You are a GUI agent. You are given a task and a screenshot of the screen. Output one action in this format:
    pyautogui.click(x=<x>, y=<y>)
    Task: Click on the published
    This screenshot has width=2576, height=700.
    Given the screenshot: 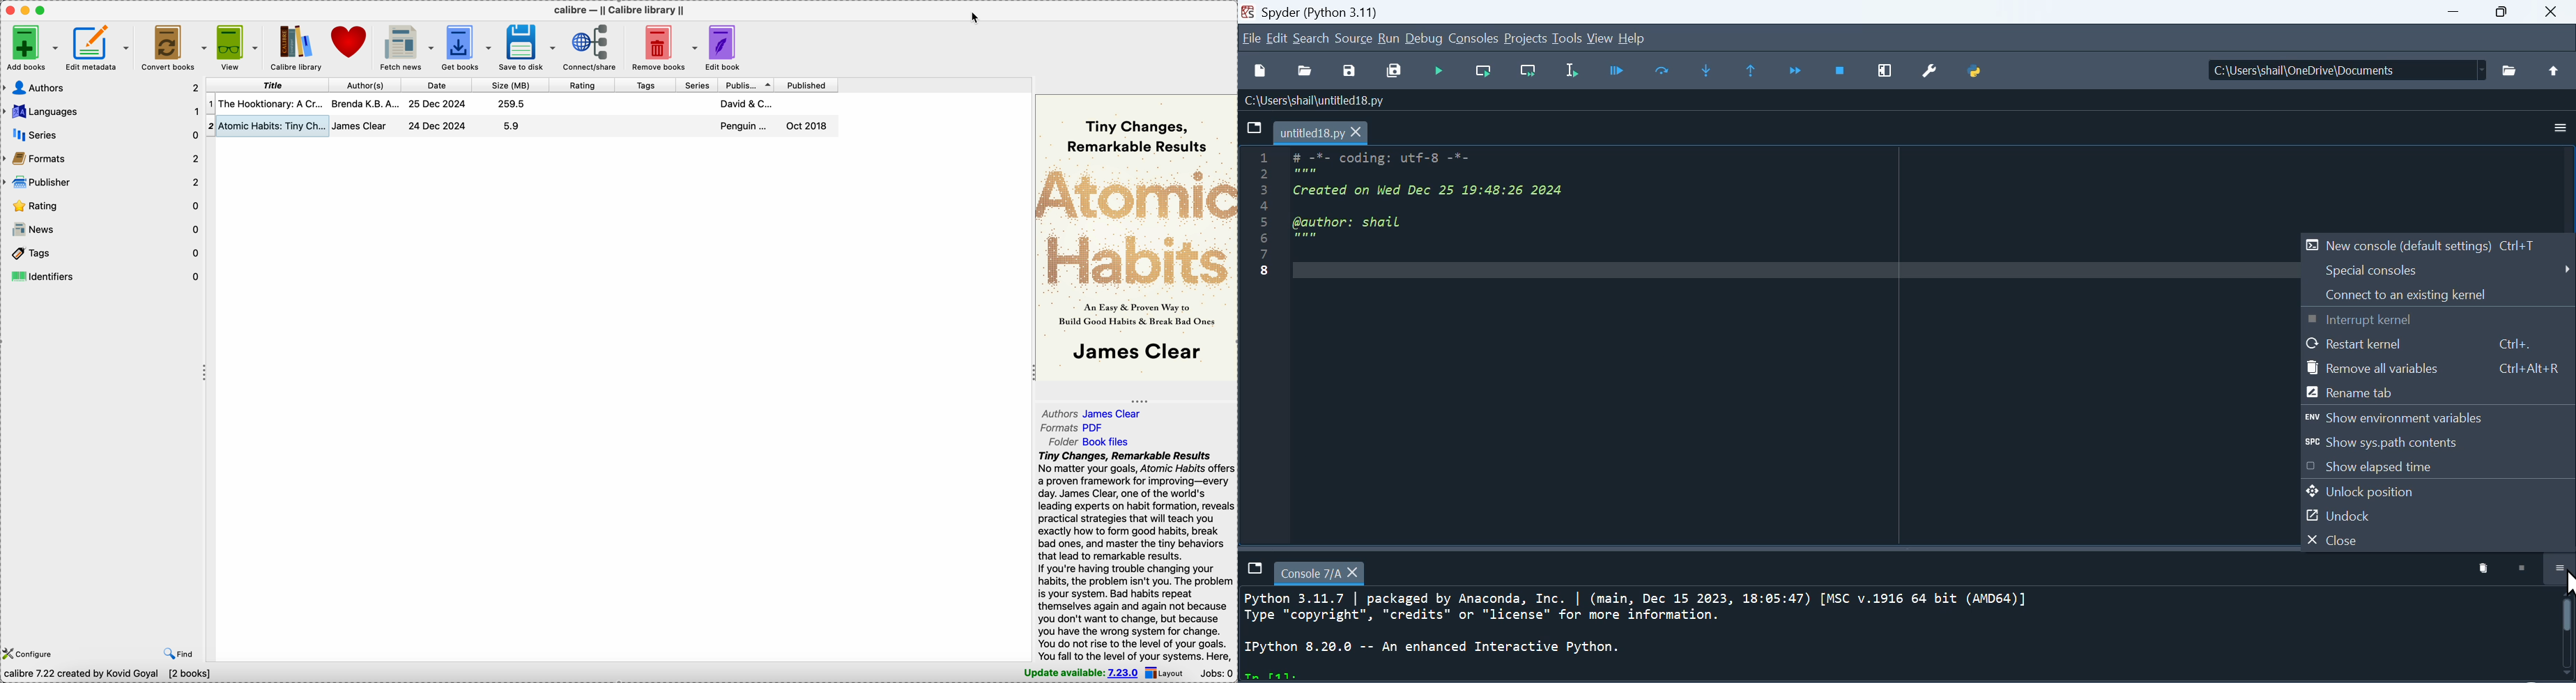 What is the action you would take?
    pyautogui.click(x=812, y=85)
    